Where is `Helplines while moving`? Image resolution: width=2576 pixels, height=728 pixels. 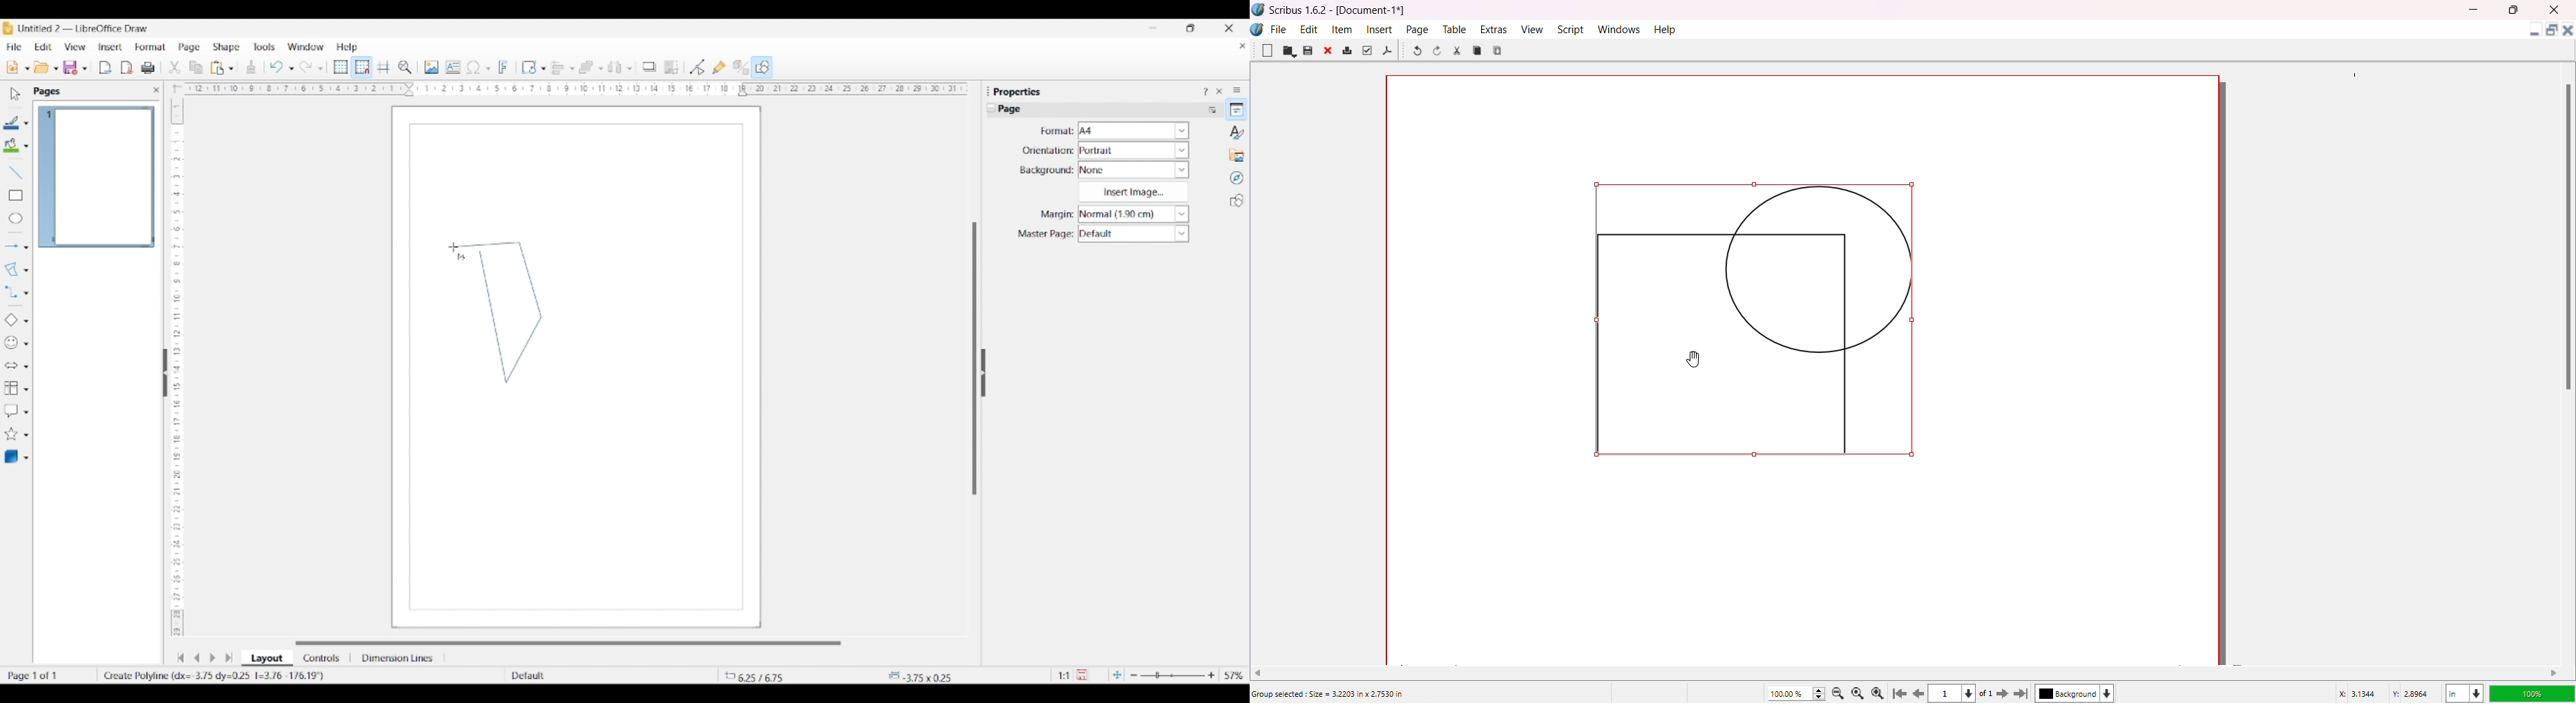
Helplines while moving is located at coordinates (384, 66).